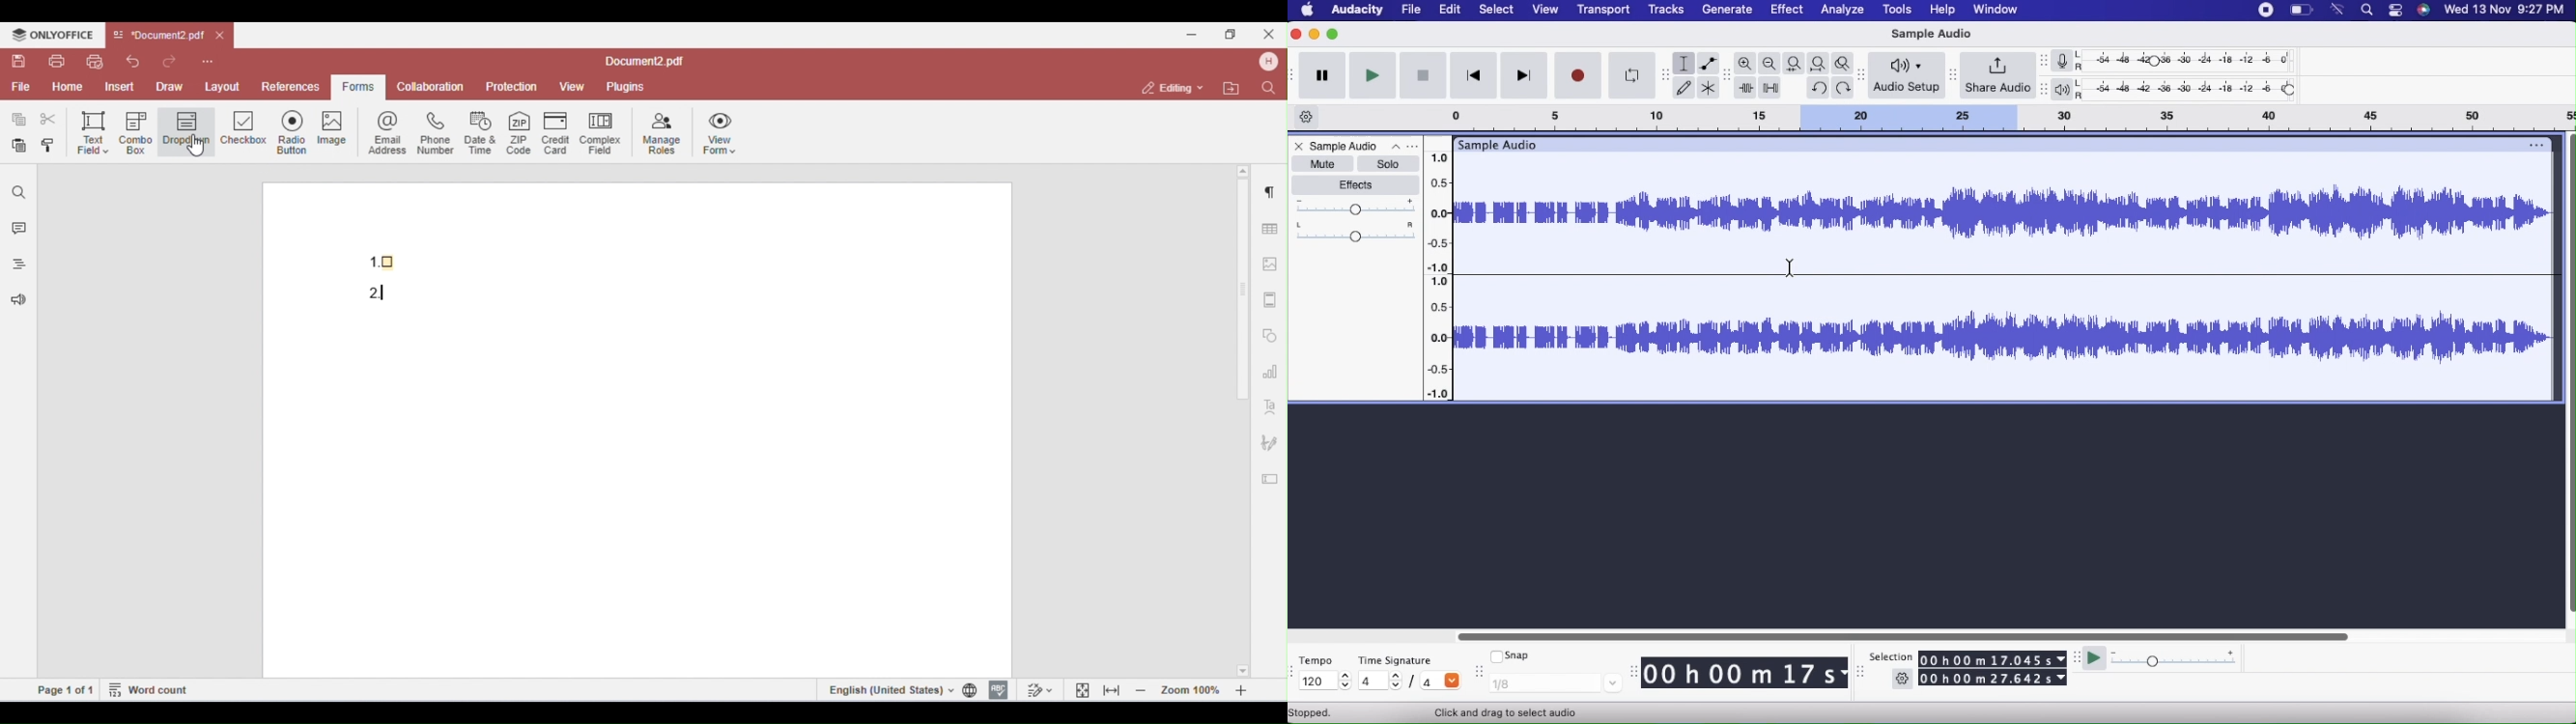 The width and height of the screenshot is (2576, 728). What do you see at coordinates (1684, 87) in the screenshot?
I see `Draw tool` at bounding box center [1684, 87].